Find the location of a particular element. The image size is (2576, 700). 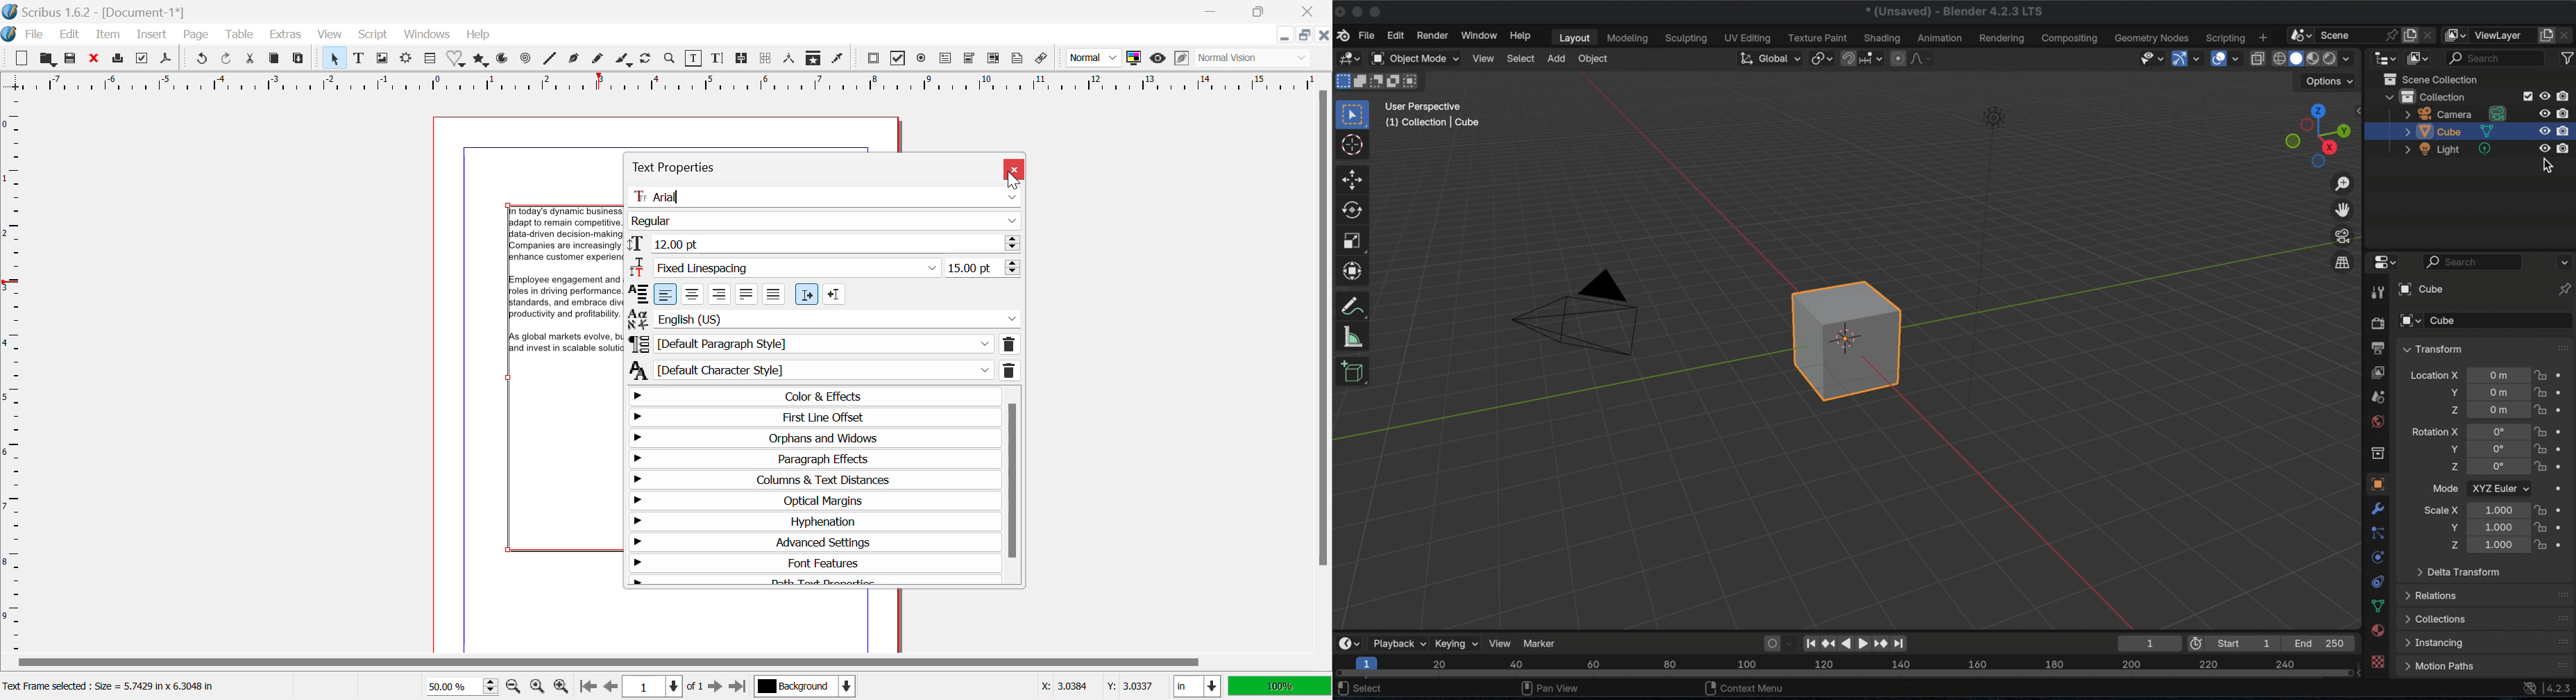

Font is located at coordinates (824, 197).